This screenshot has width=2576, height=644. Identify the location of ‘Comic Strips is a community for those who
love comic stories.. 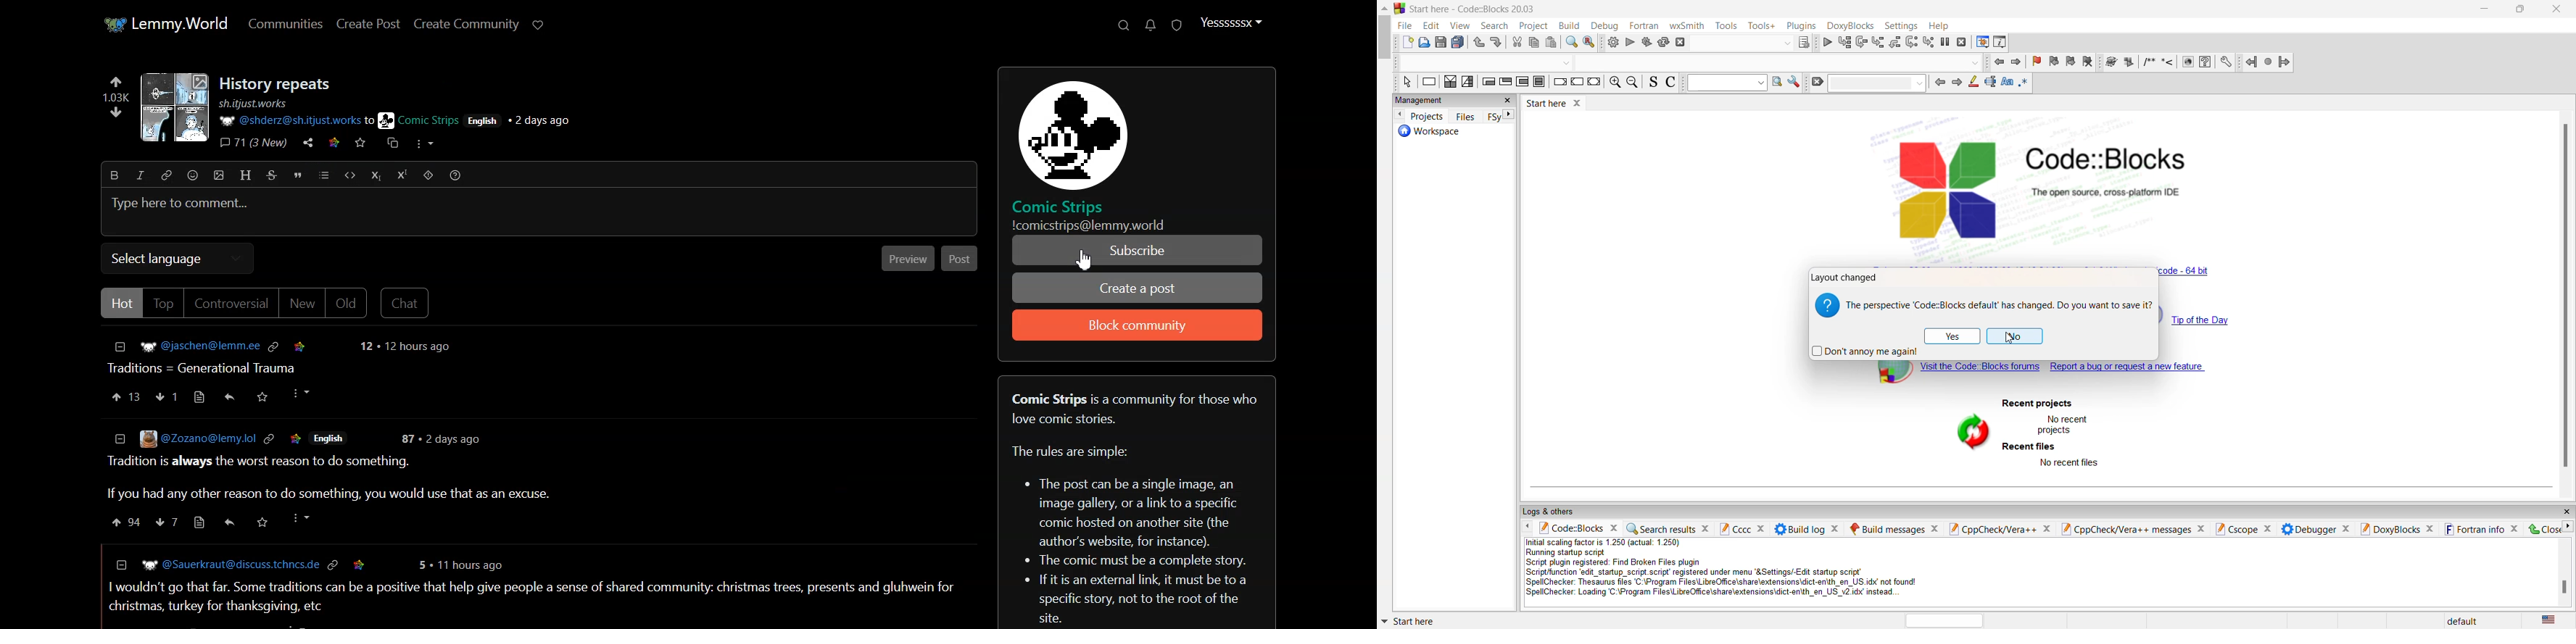
(1138, 409).